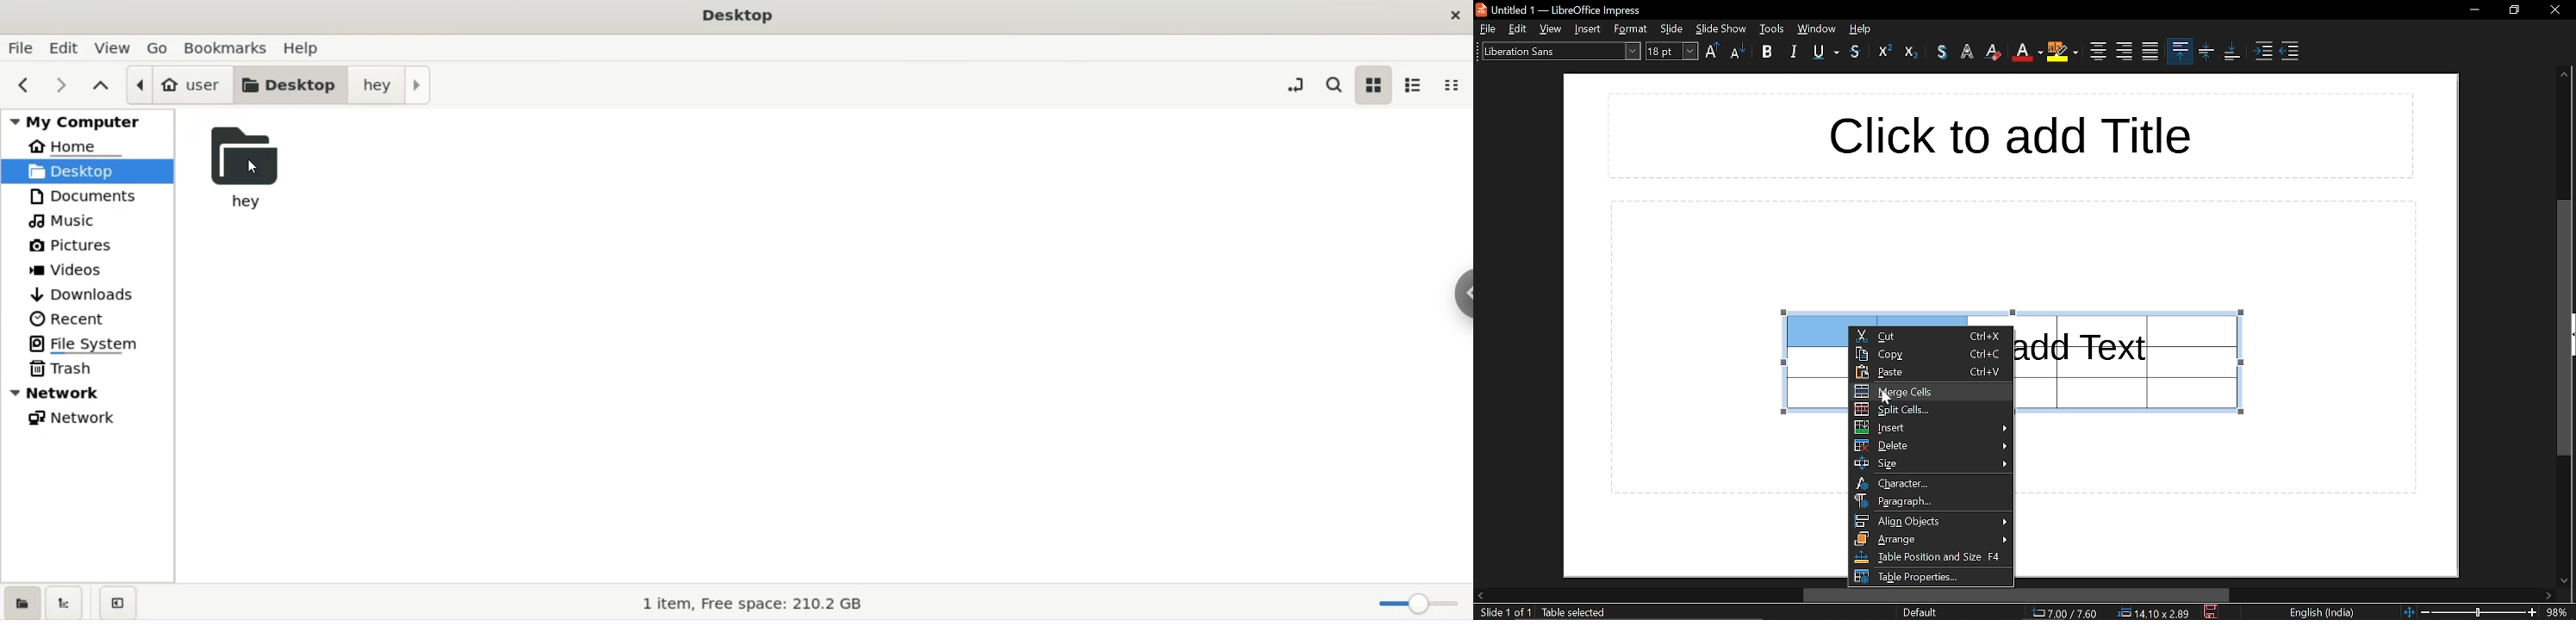  What do you see at coordinates (94, 247) in the screenshot?
I see `pictures` at bounding box center [94, 247].